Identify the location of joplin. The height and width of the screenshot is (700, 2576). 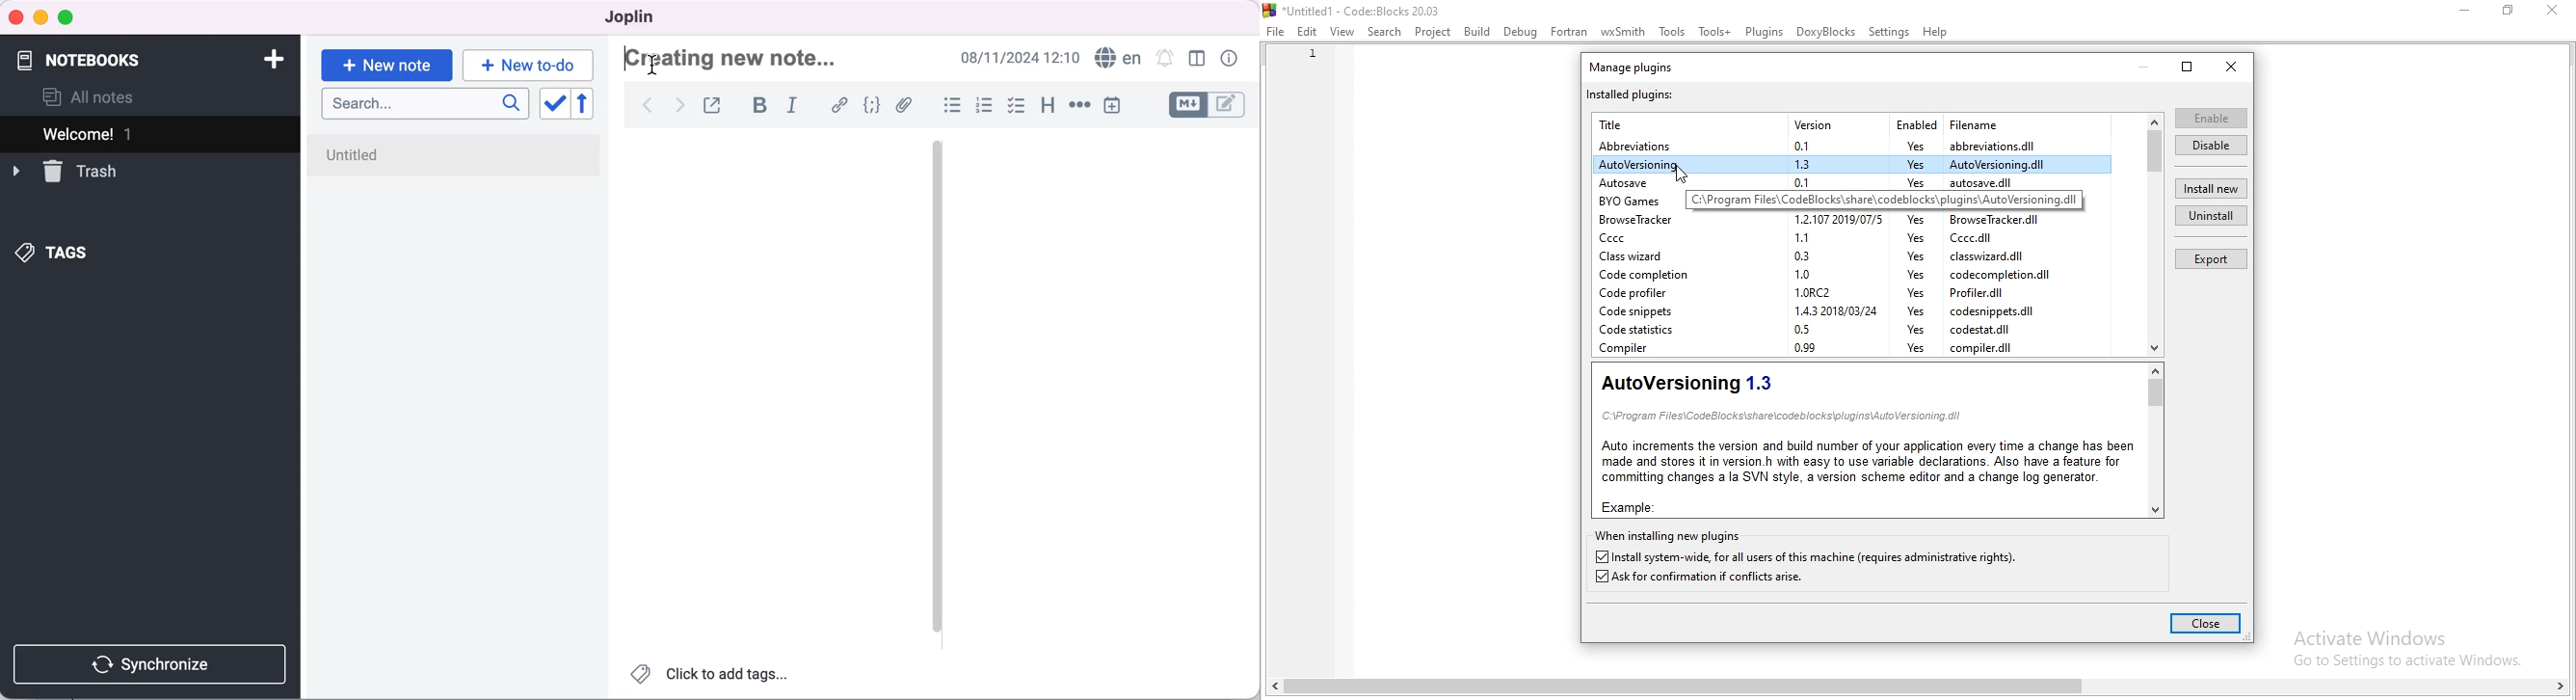
(633, 18).